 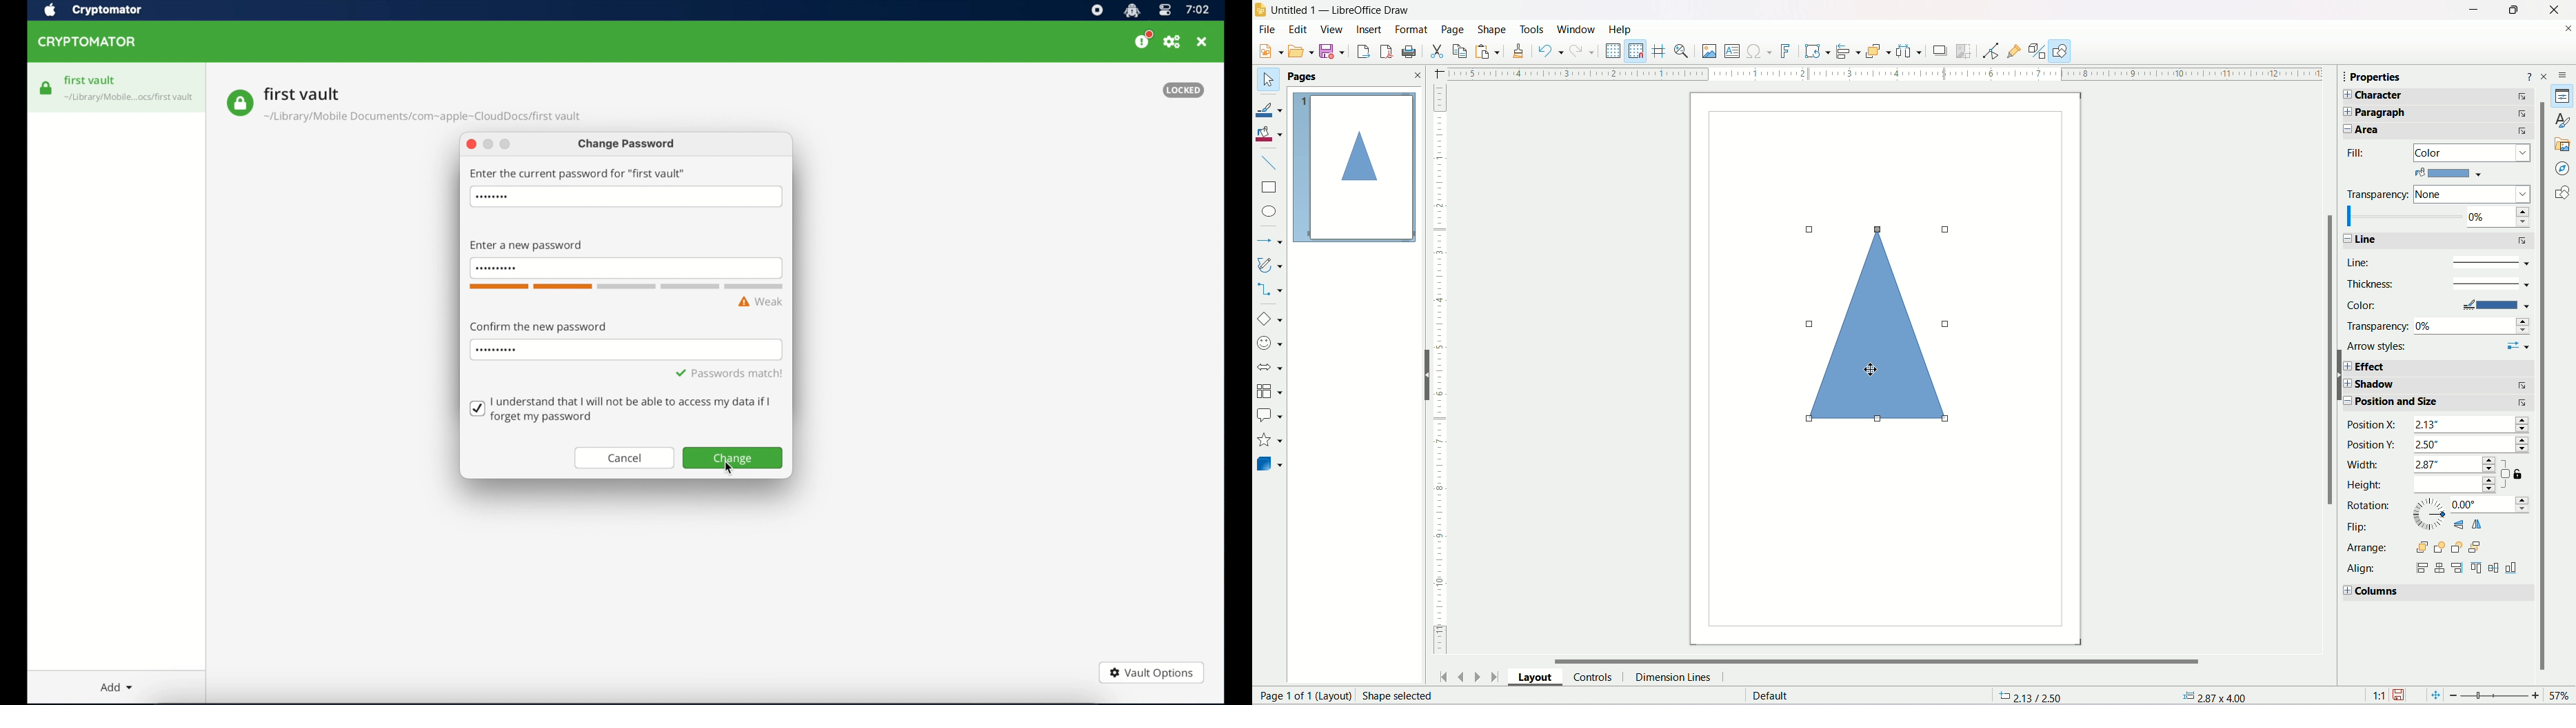 What do you see at coordinates (1442, 678) in the screenshot?
I see `Move to first page` at bounding box center [1442, 678].